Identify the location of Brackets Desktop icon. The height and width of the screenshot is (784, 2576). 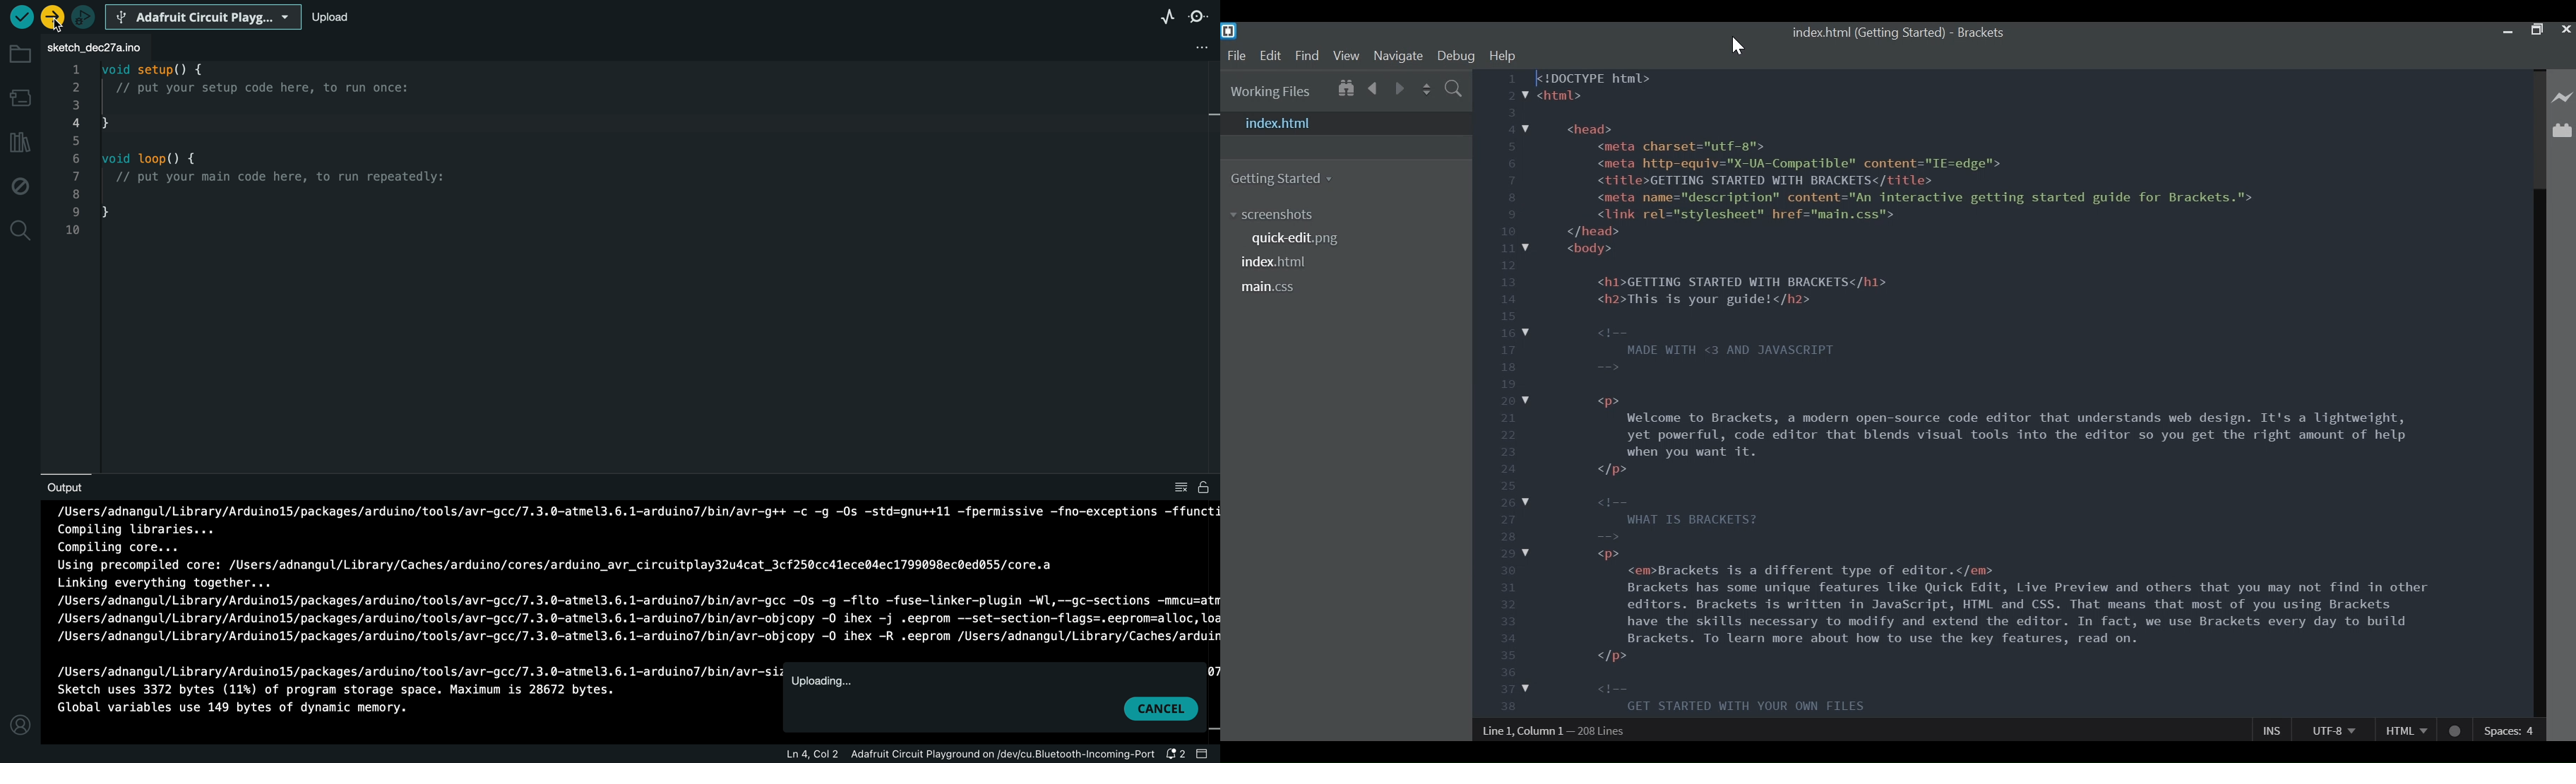
(1229, 32).